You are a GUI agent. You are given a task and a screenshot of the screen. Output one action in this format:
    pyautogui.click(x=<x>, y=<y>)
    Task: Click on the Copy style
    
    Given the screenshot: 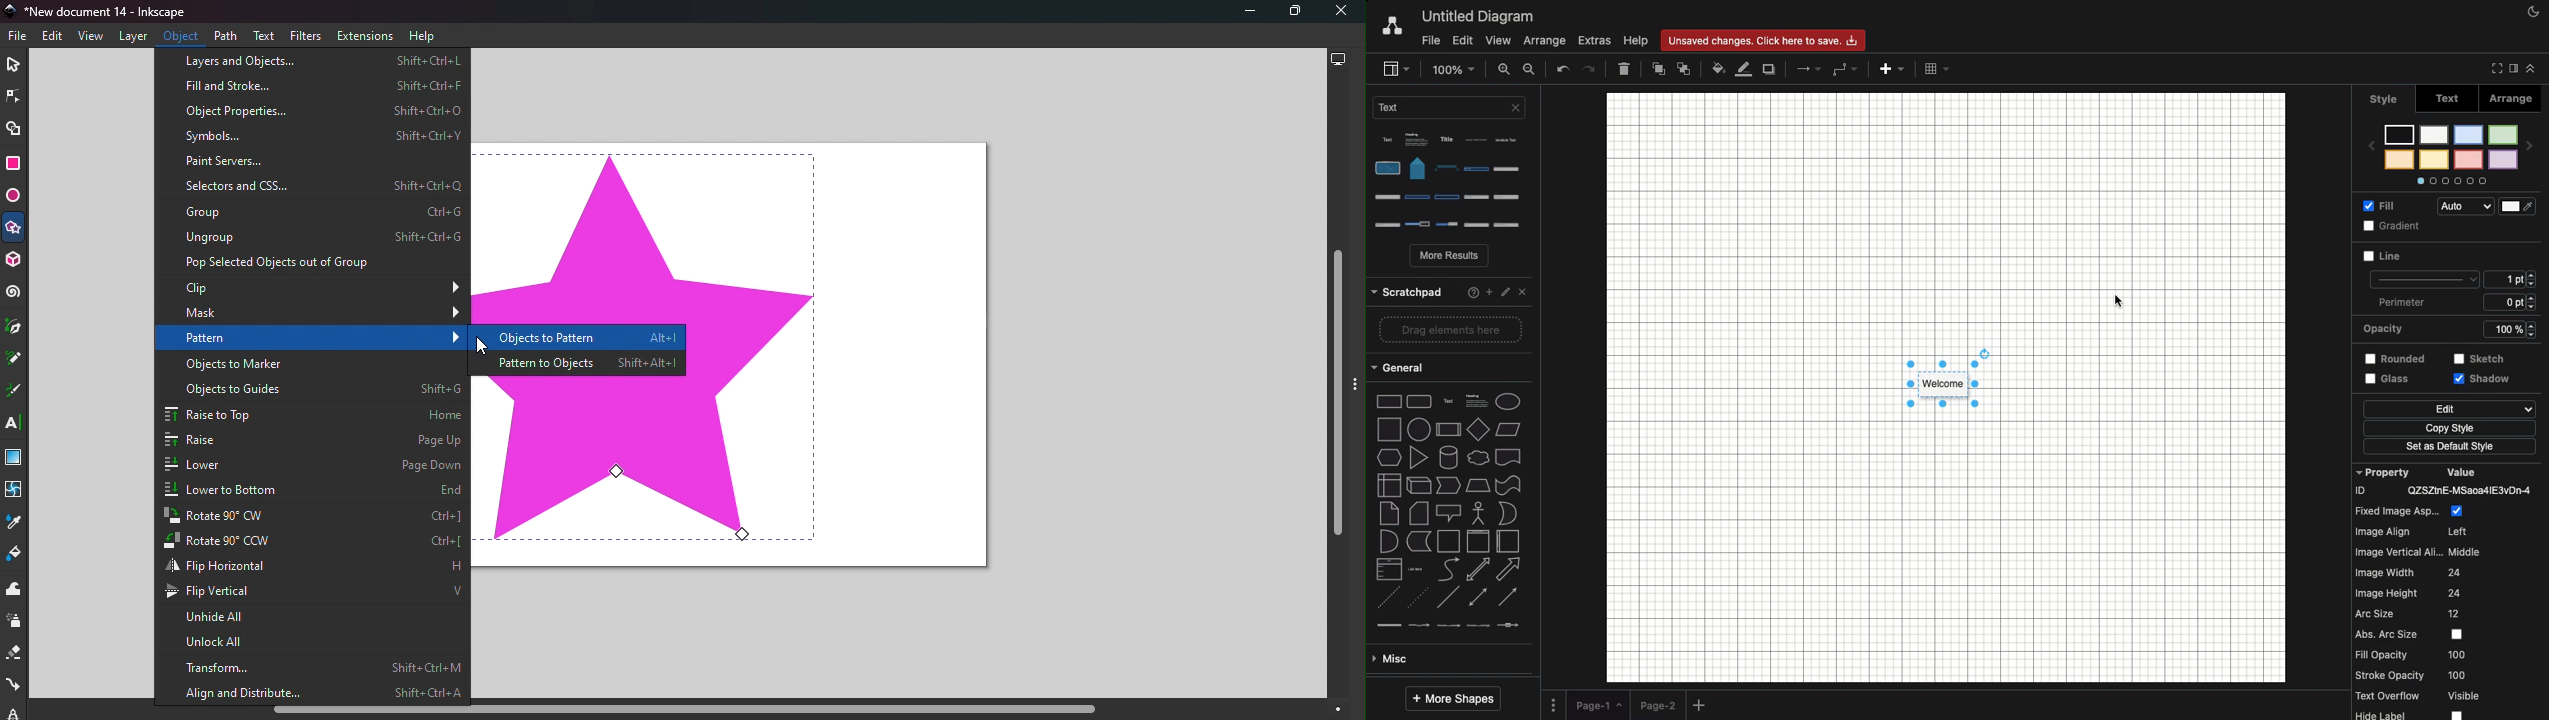 What is the action you would take?
    pyautogui.click(x=2451, y=410)
    